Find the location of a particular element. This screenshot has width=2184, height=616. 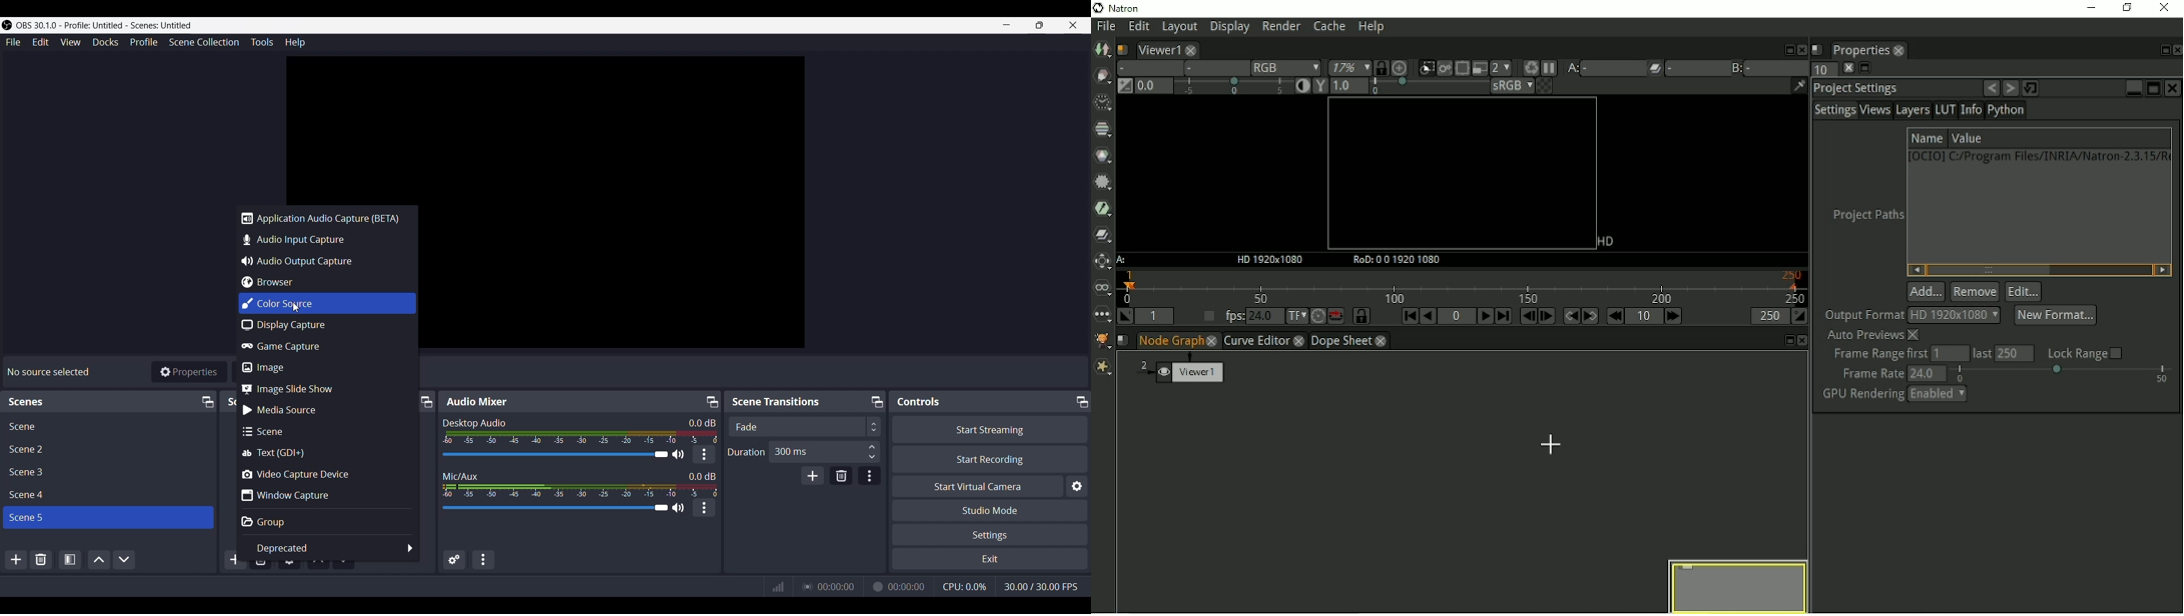

0.0 dB is located at coordinates (702, 422).